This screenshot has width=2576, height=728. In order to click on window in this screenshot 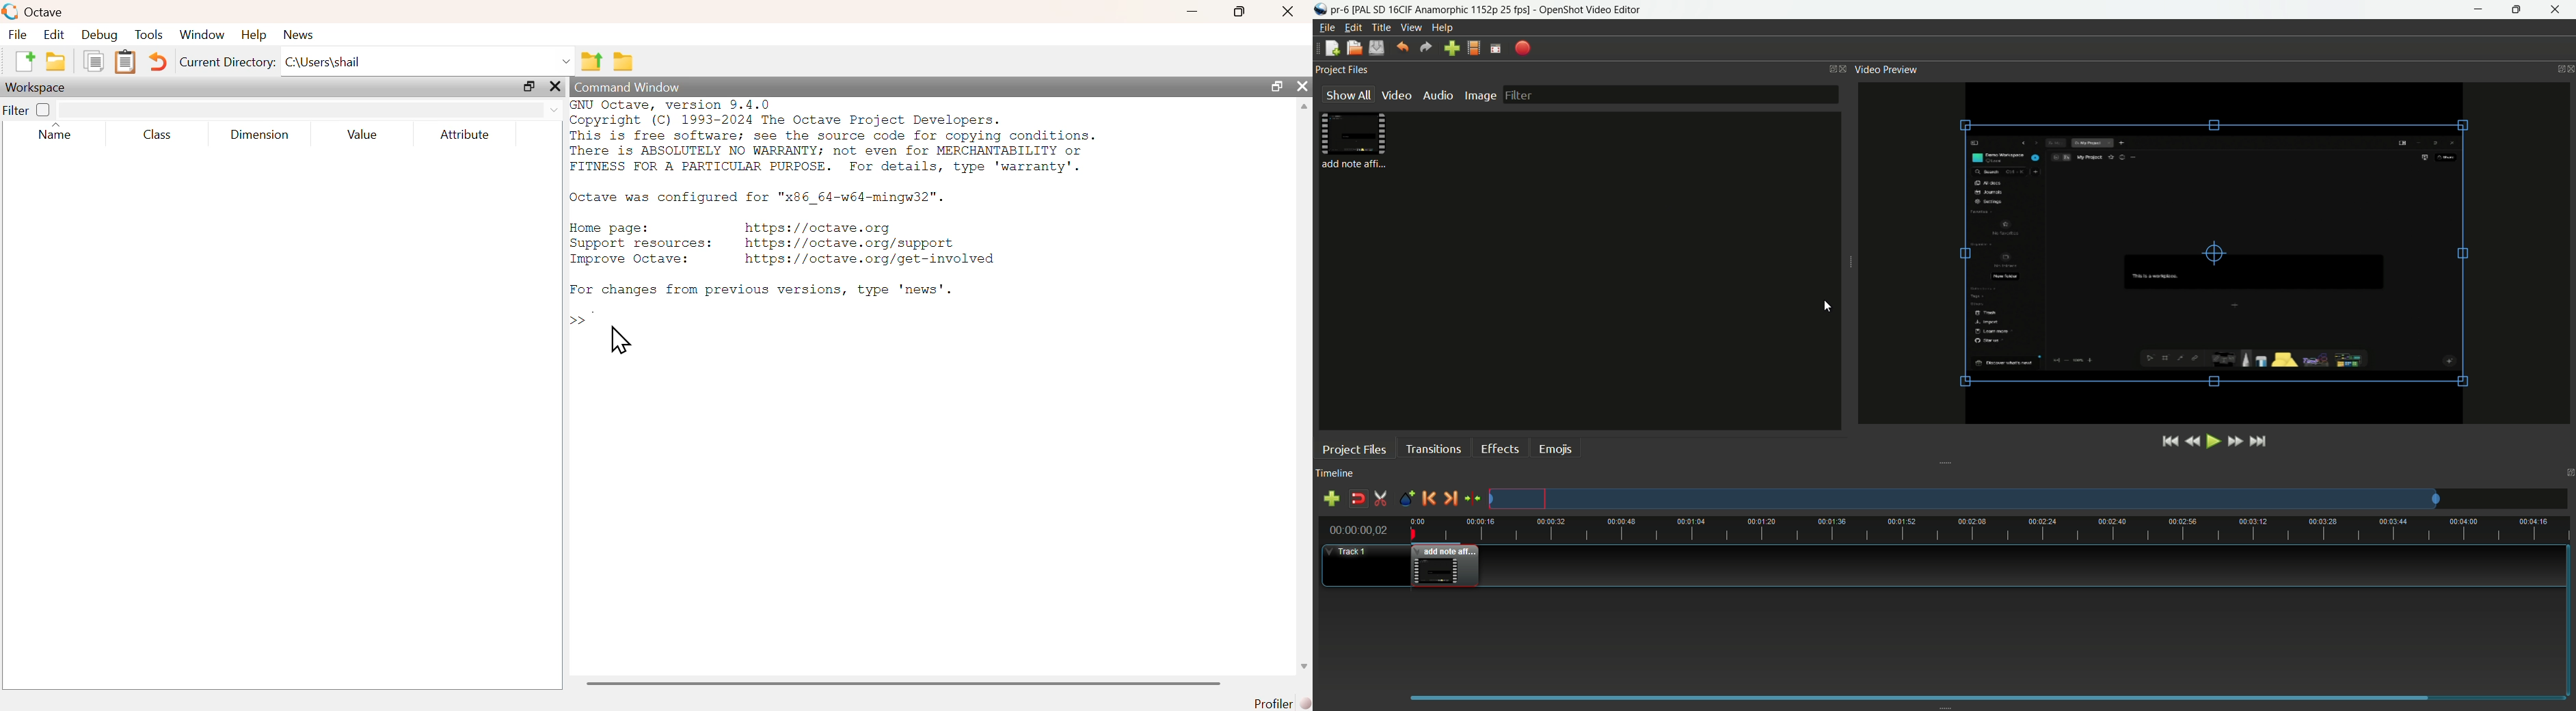, I will do `click(203, 35)`.